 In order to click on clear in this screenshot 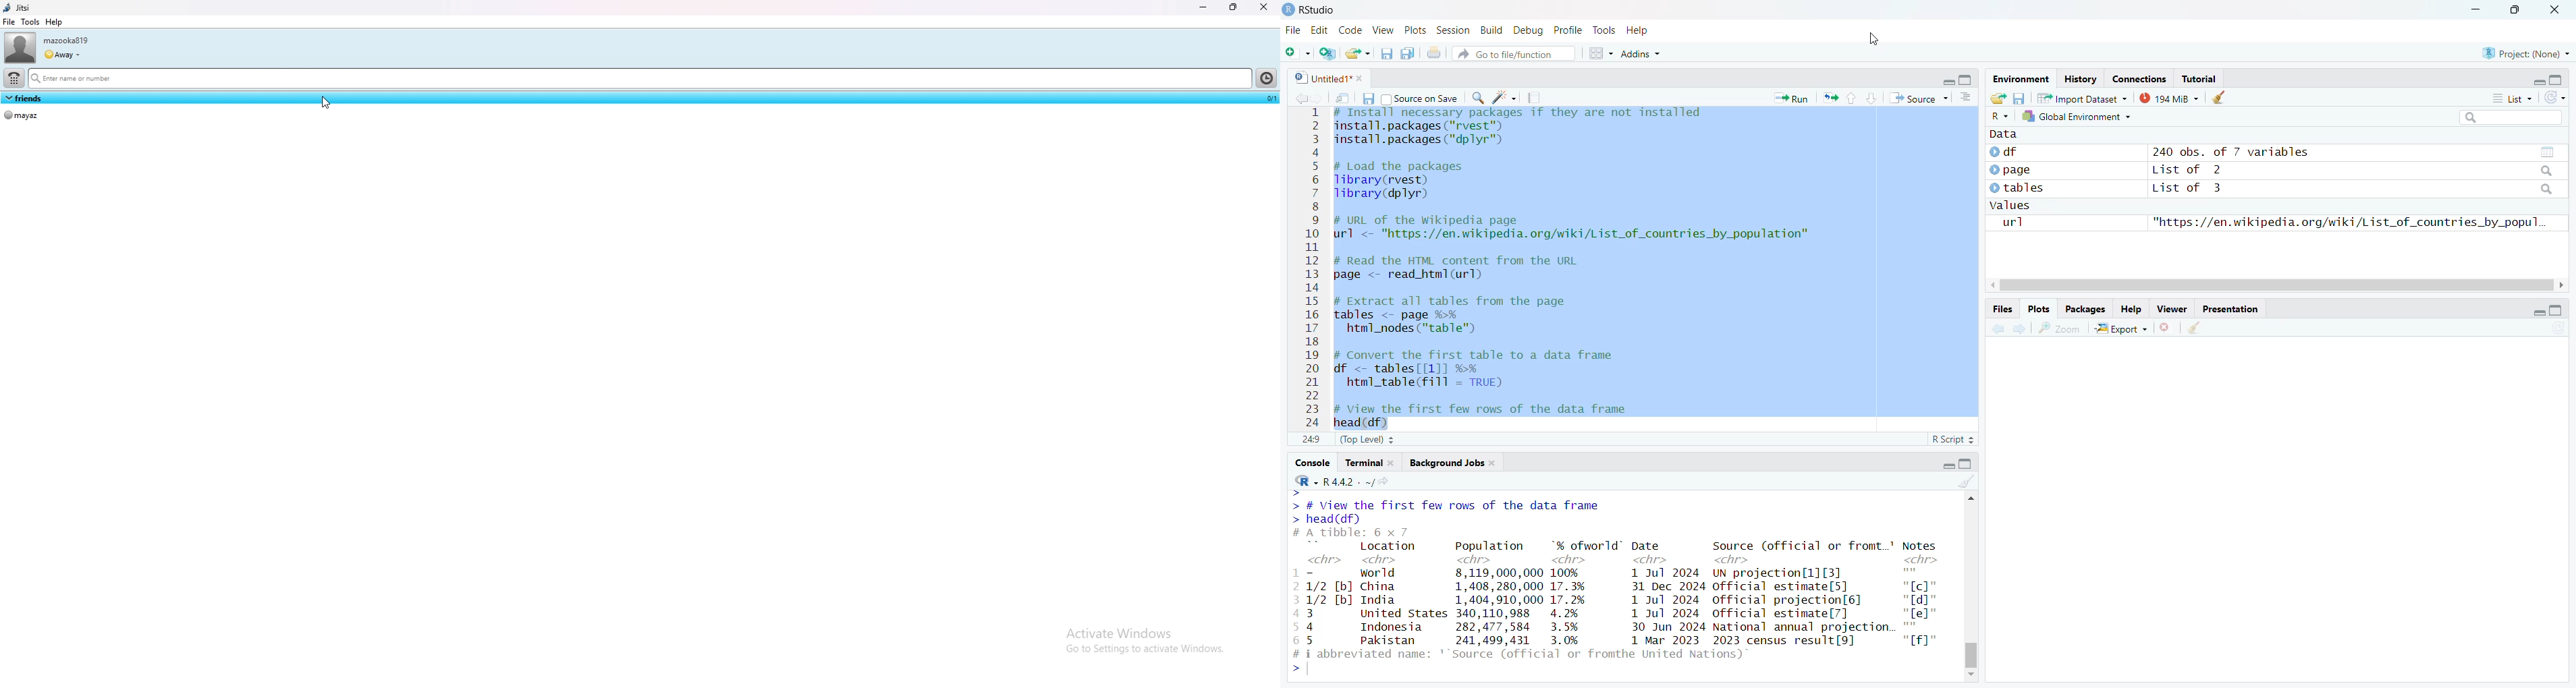, I will do `click(2193, 327)`.